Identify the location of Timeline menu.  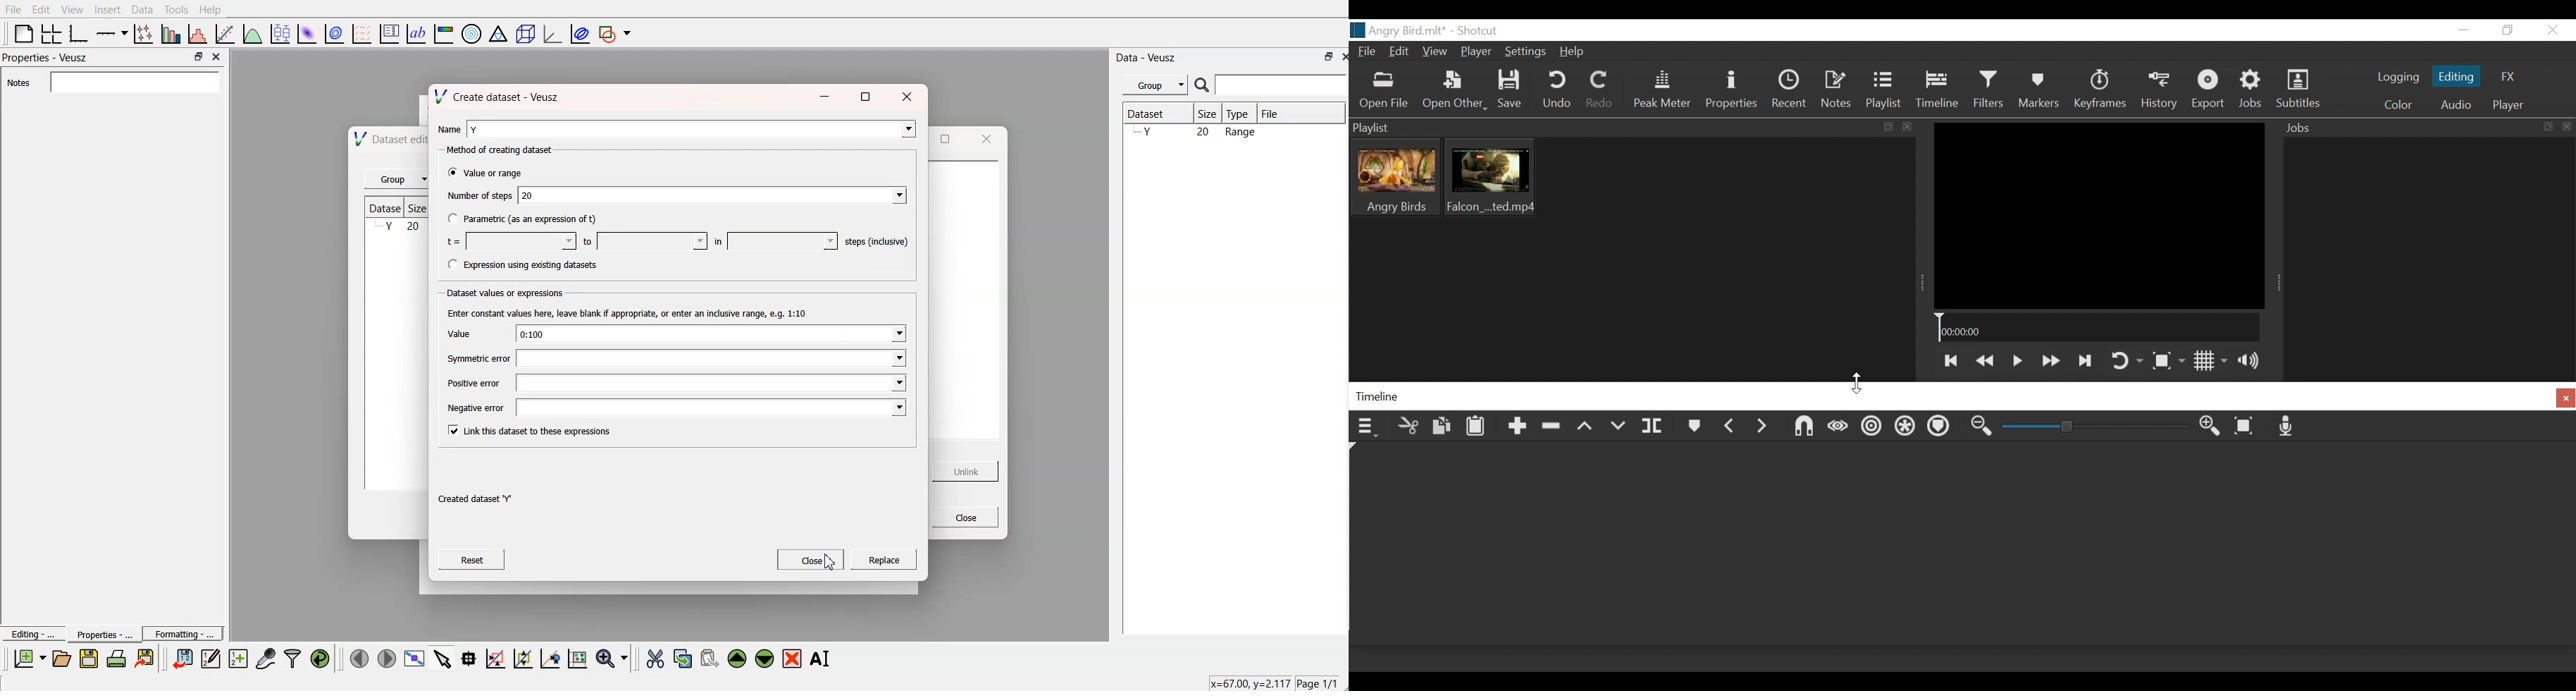
(1367, 427).